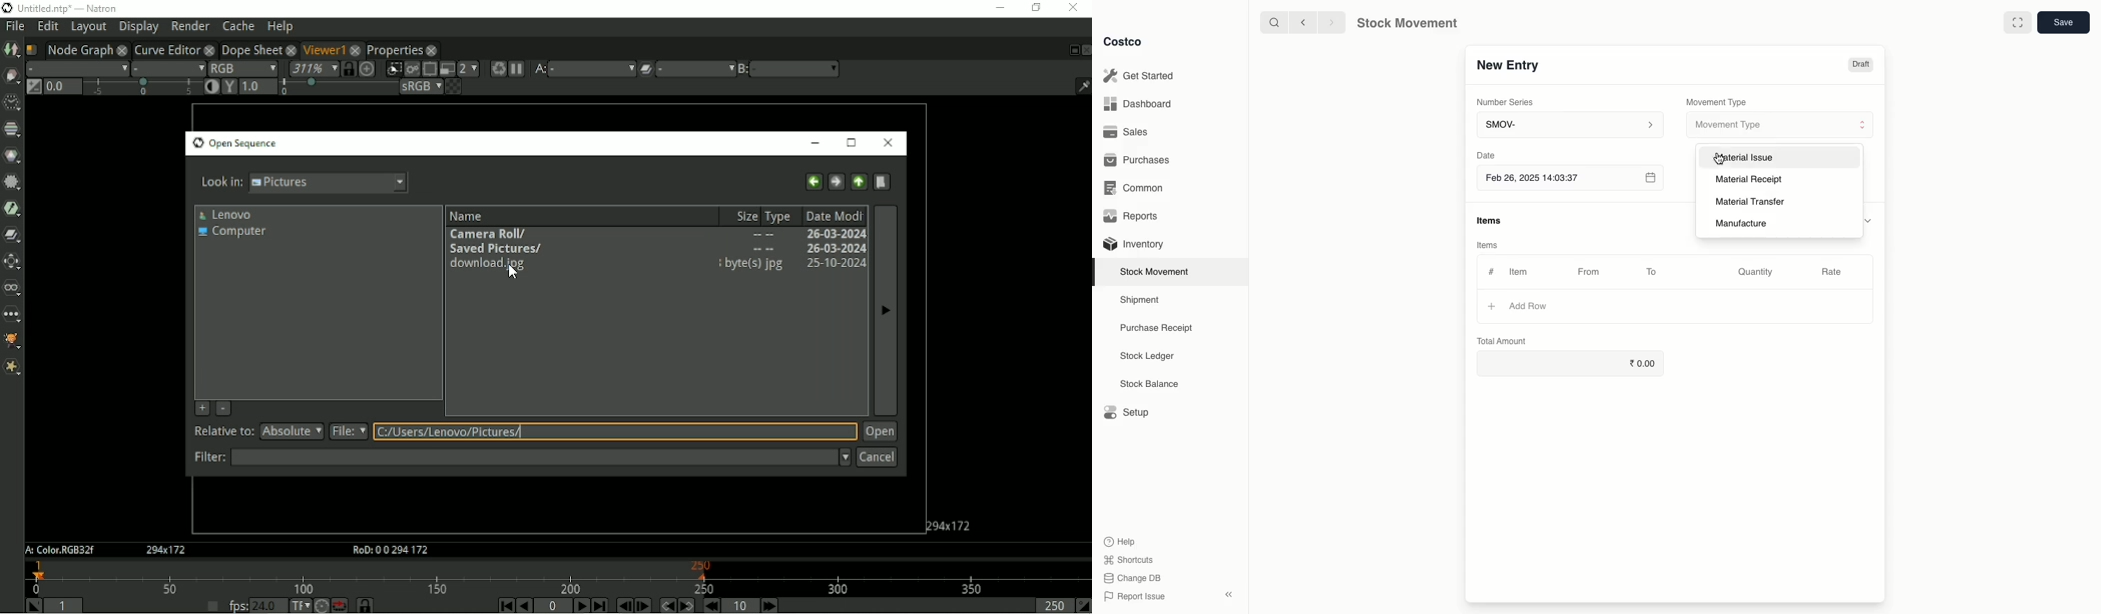  I want to click on Purchases, so click(1140, 161).